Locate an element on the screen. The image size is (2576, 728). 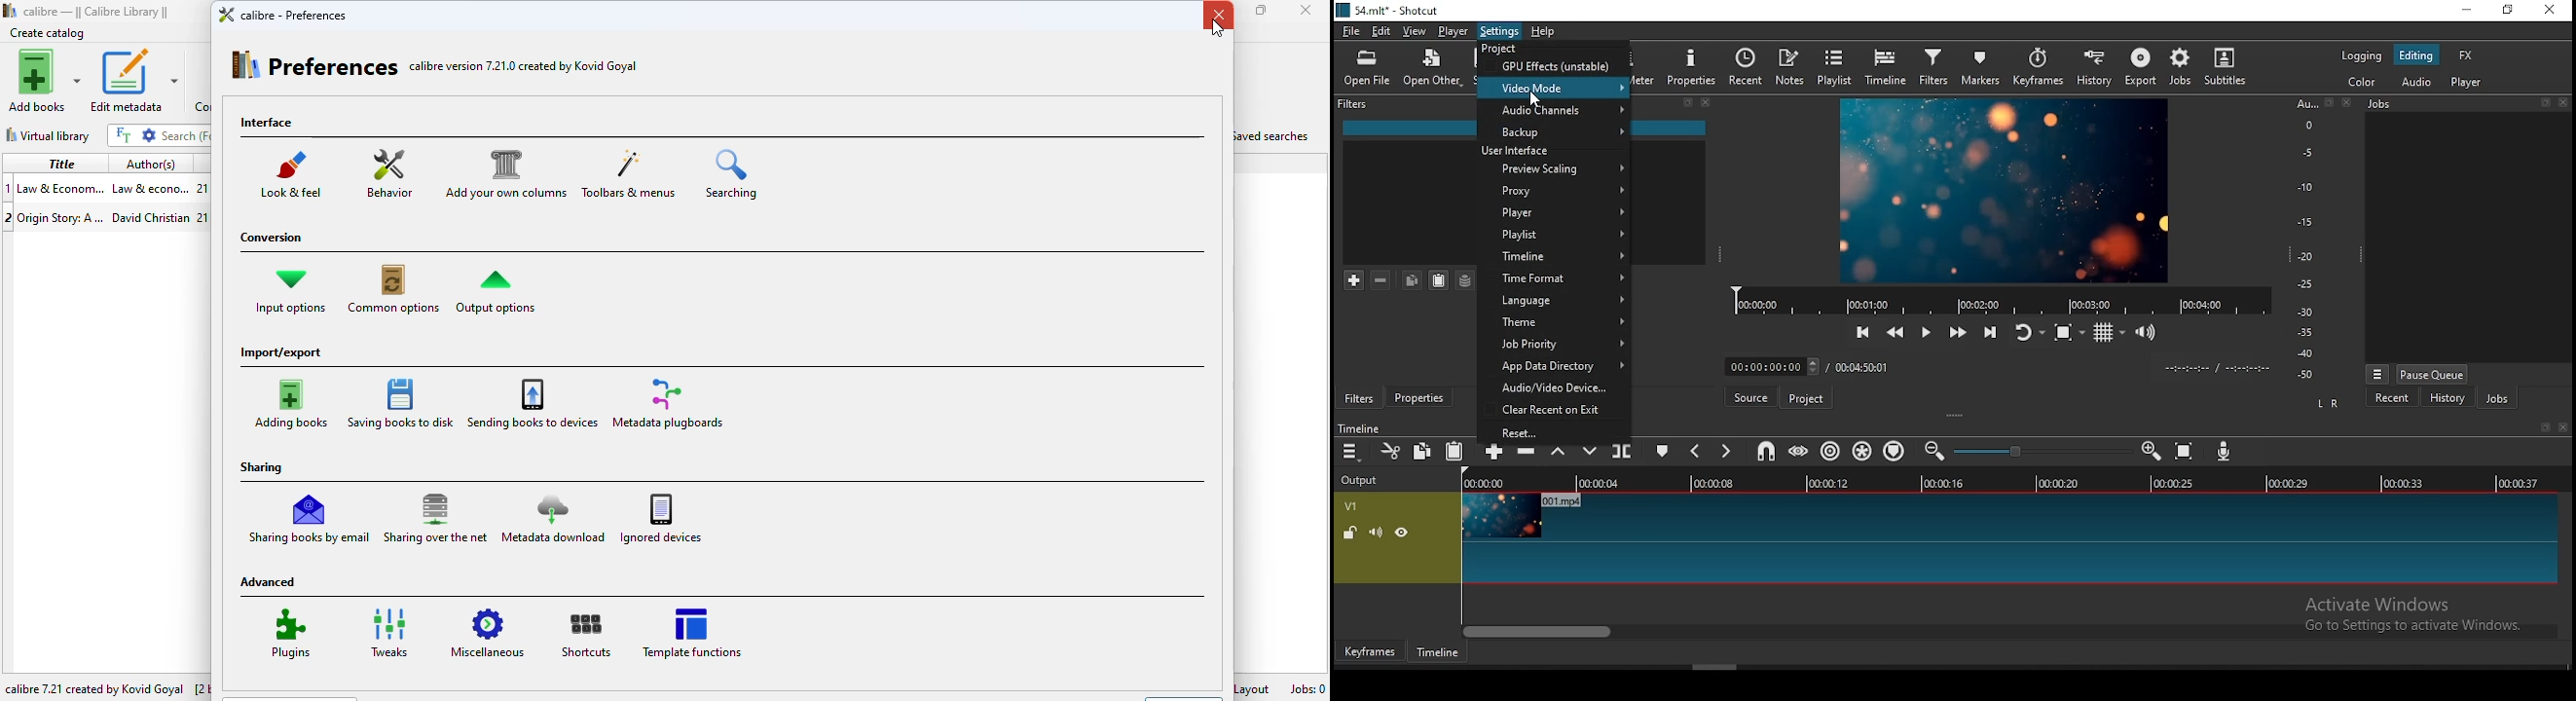
toolbars & menus is located at coordinates (632, 172).